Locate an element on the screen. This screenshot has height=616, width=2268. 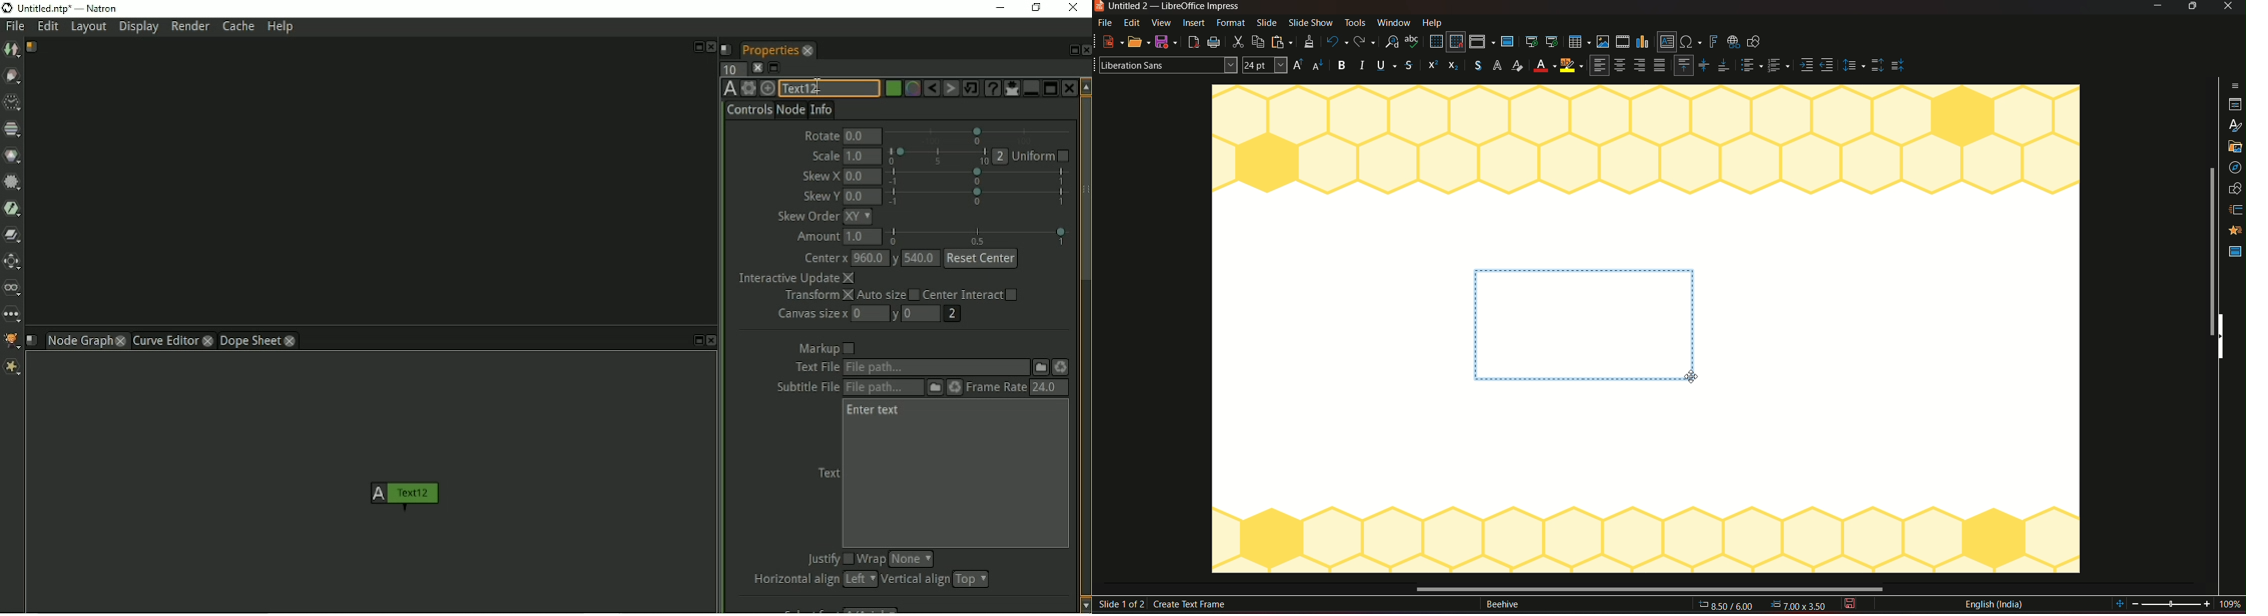
gallery is located at coordinates (2235, 125).